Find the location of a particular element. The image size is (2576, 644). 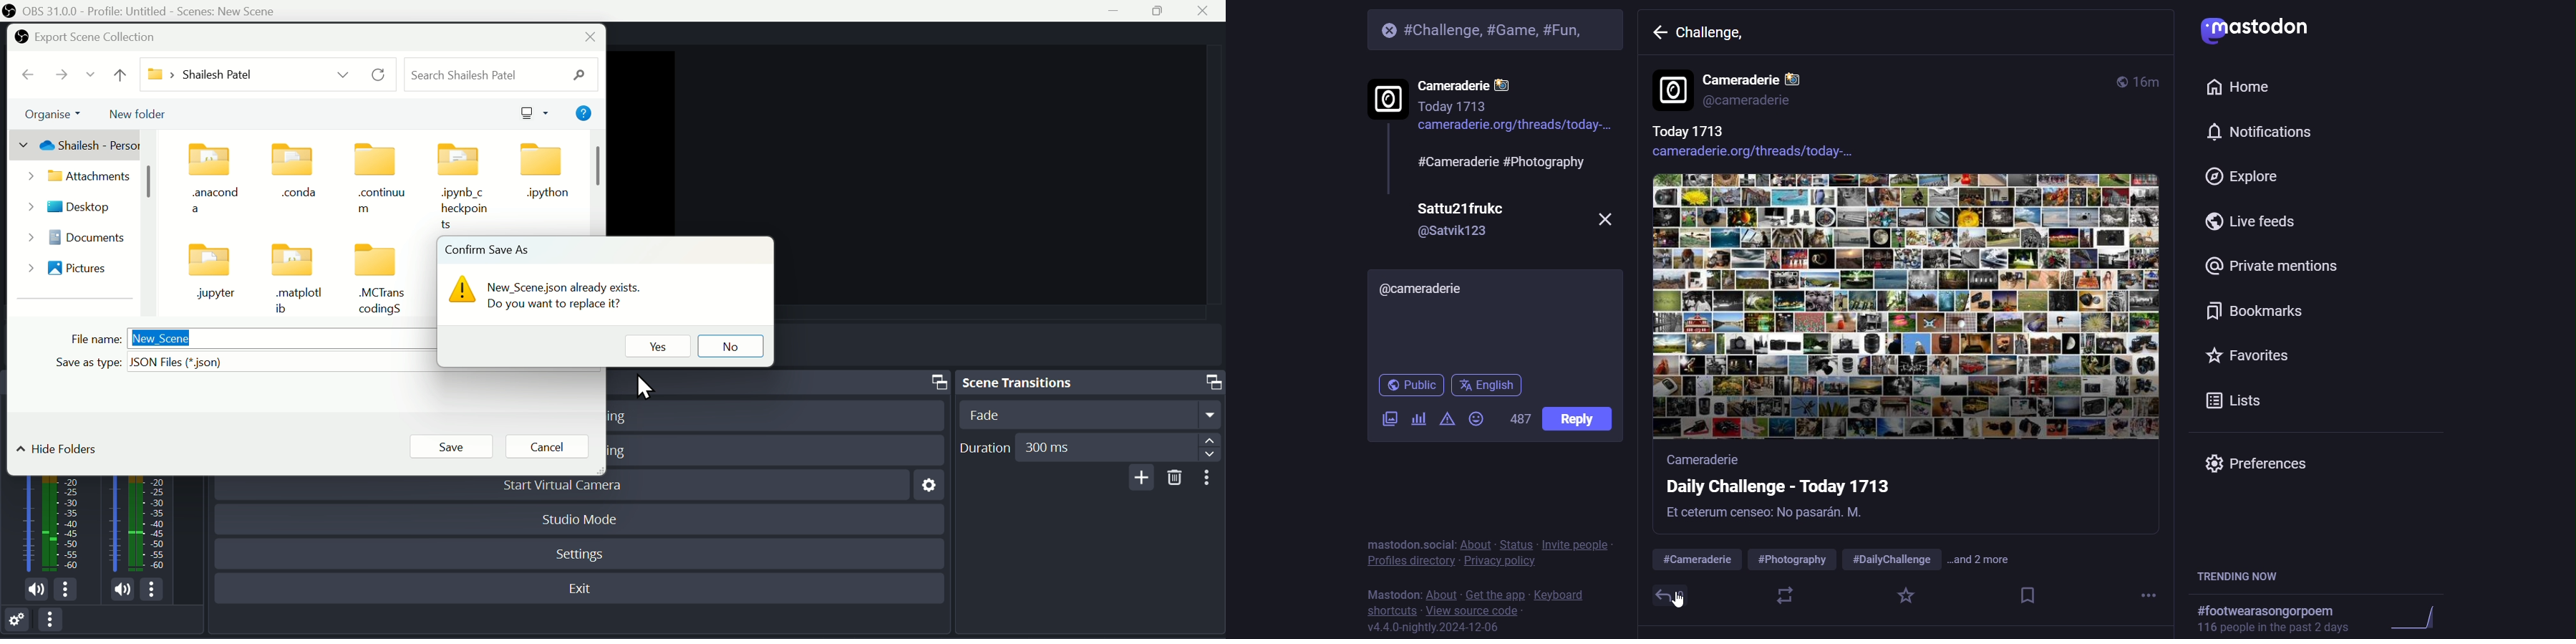

cancel is located at coordinates (549, 445).